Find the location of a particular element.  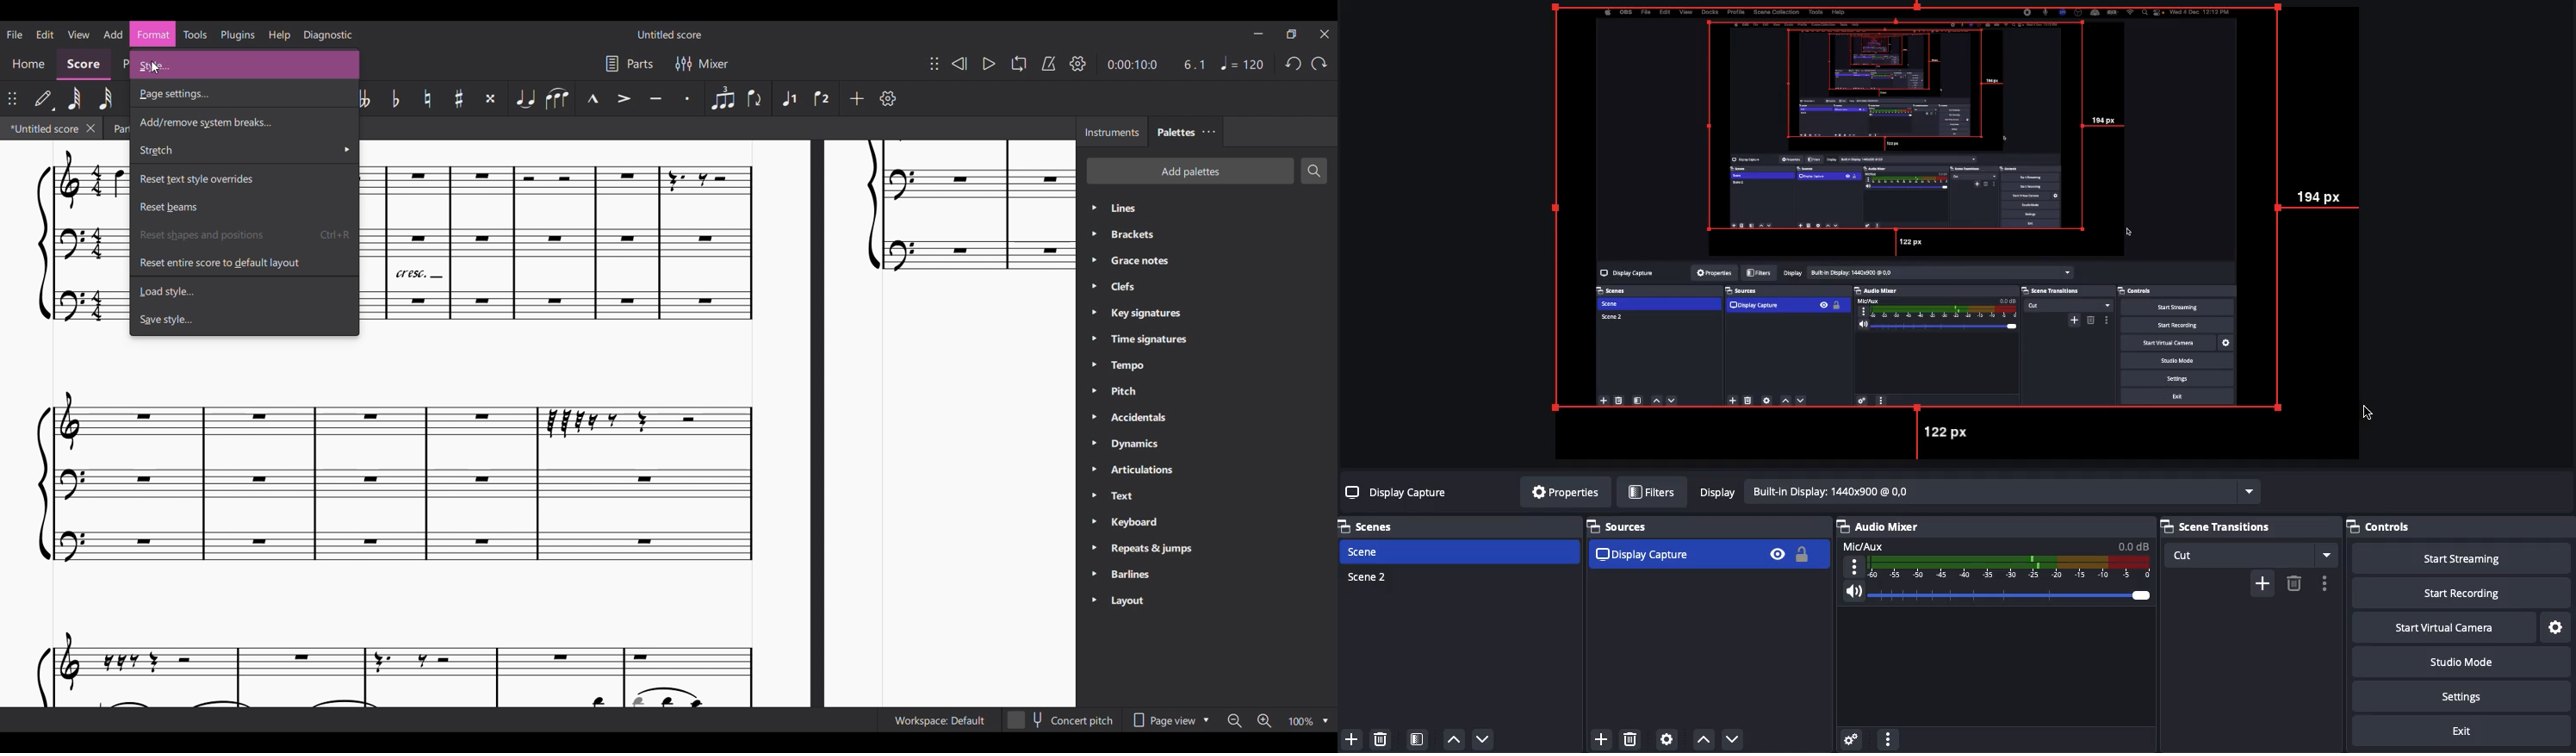

Scenes is located at coordinates (1376, 526).